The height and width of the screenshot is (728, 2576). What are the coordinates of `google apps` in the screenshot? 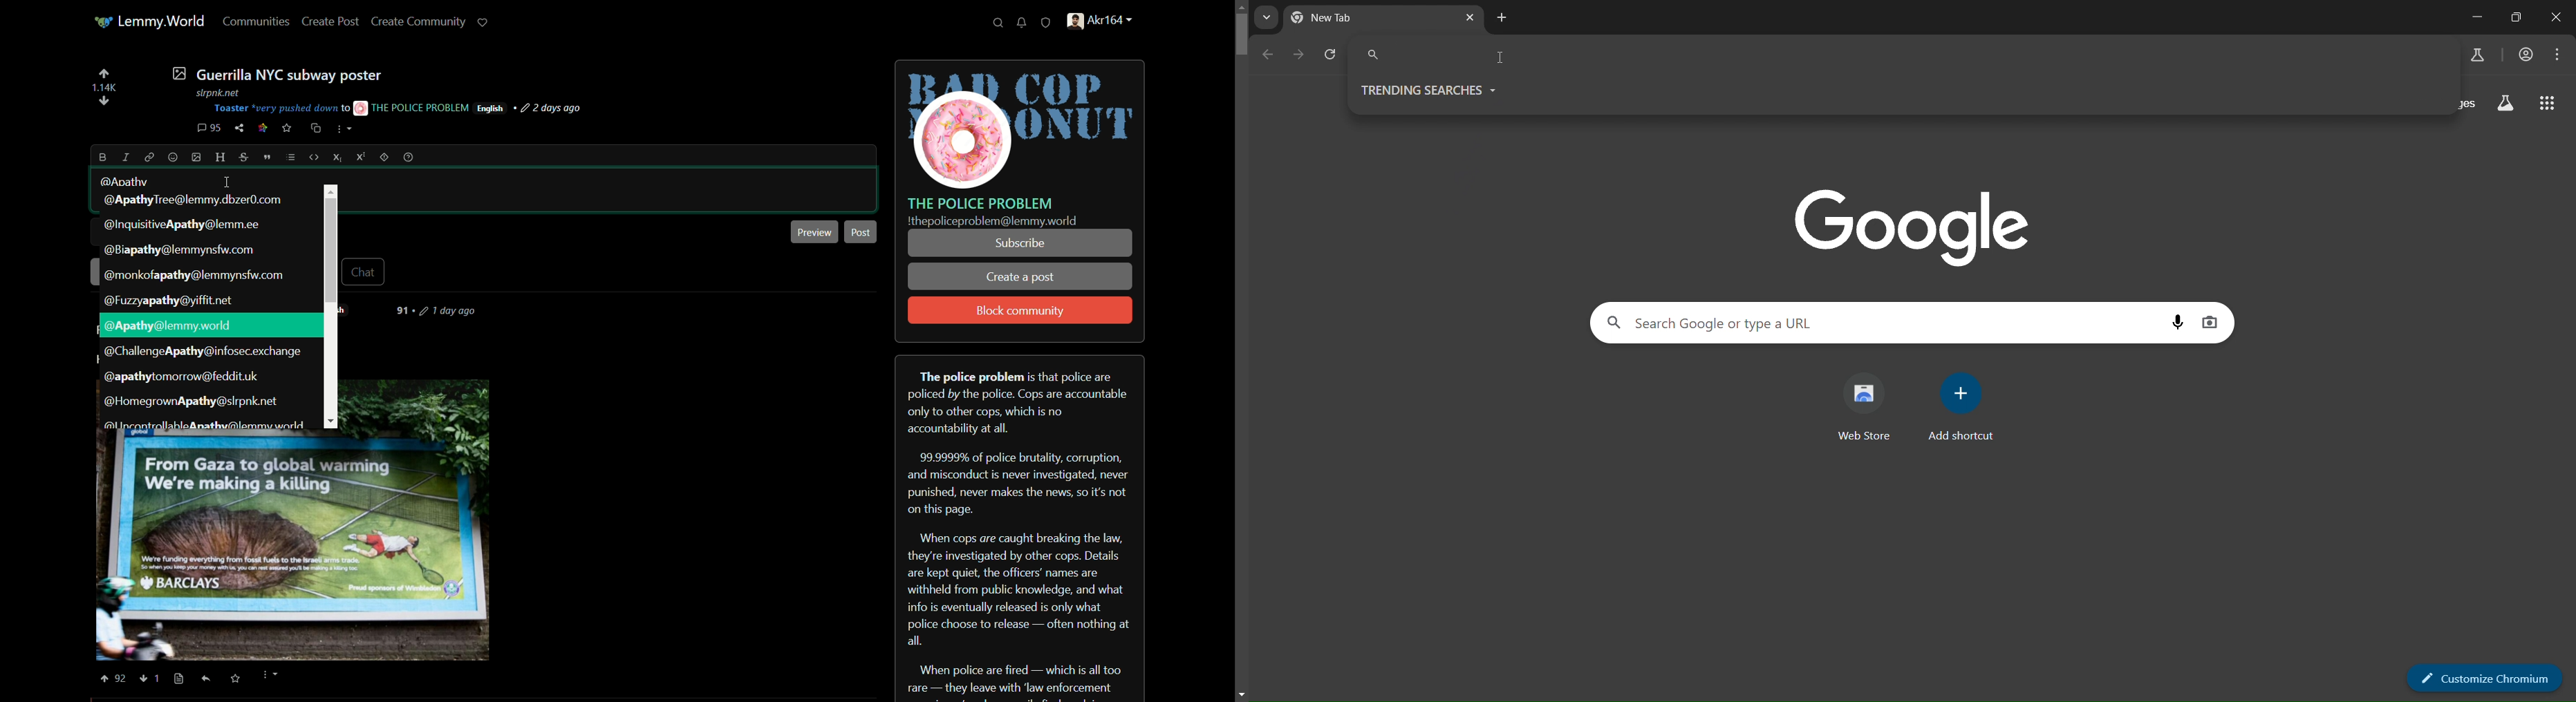 It's located at (2550, 105).